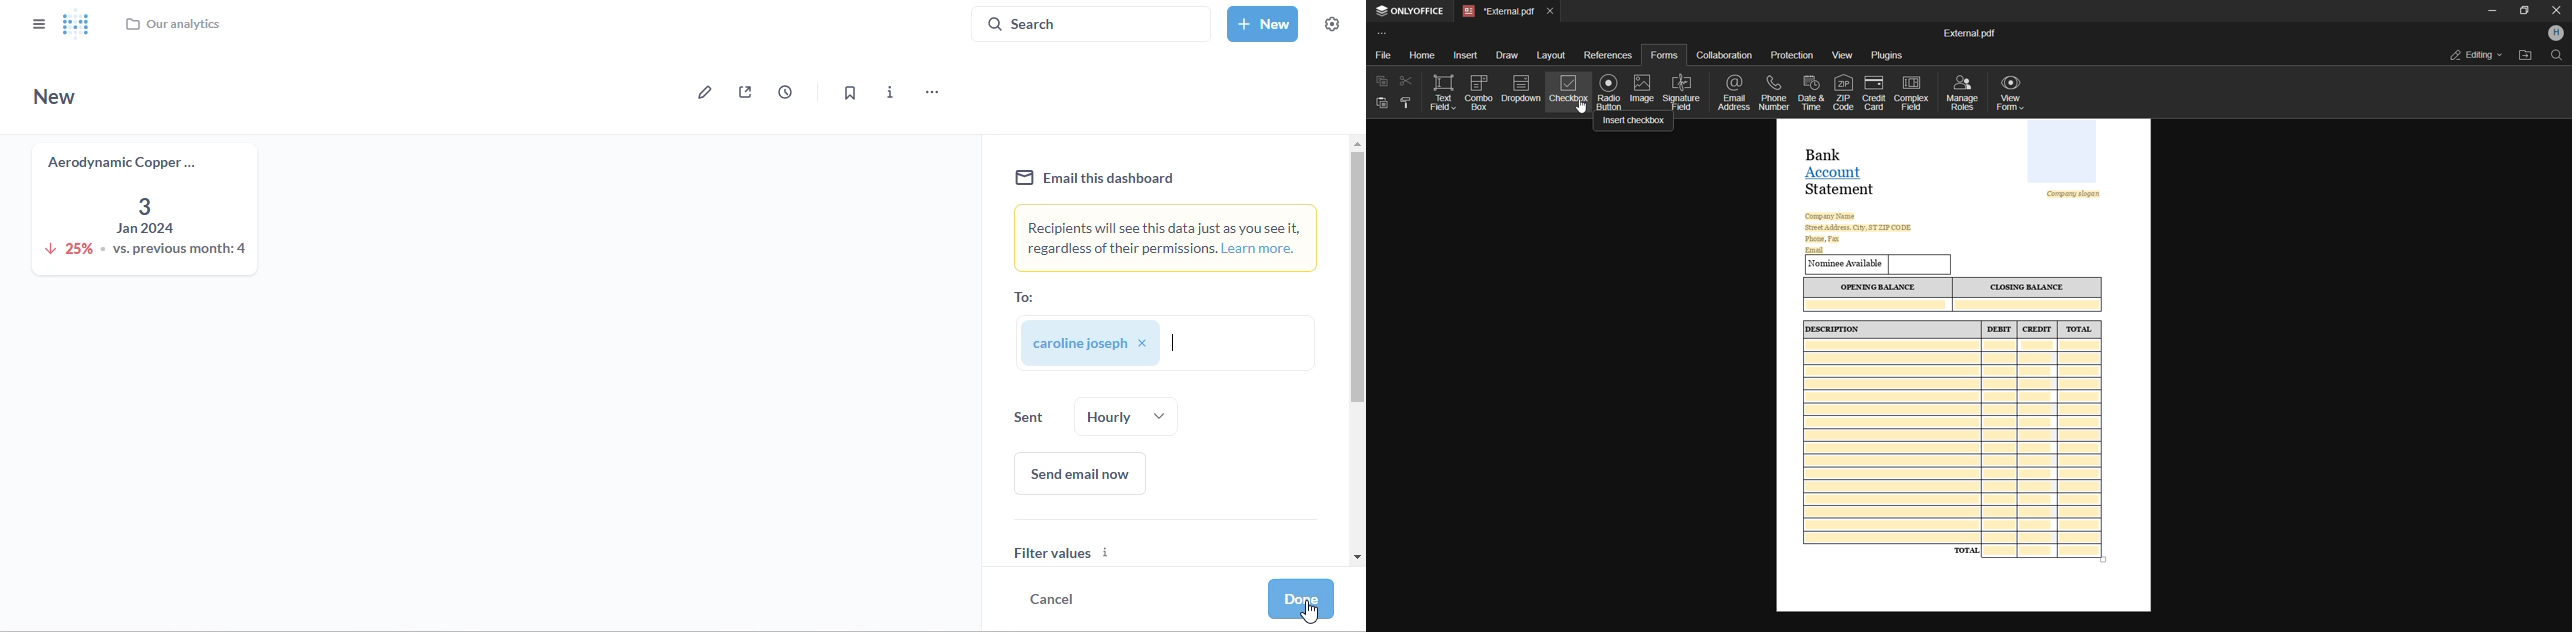 This screenshot has width=2576, height=644. Describe the element at coordinates (1962, 91) in the screenshot. I see `manage roles` at that location.